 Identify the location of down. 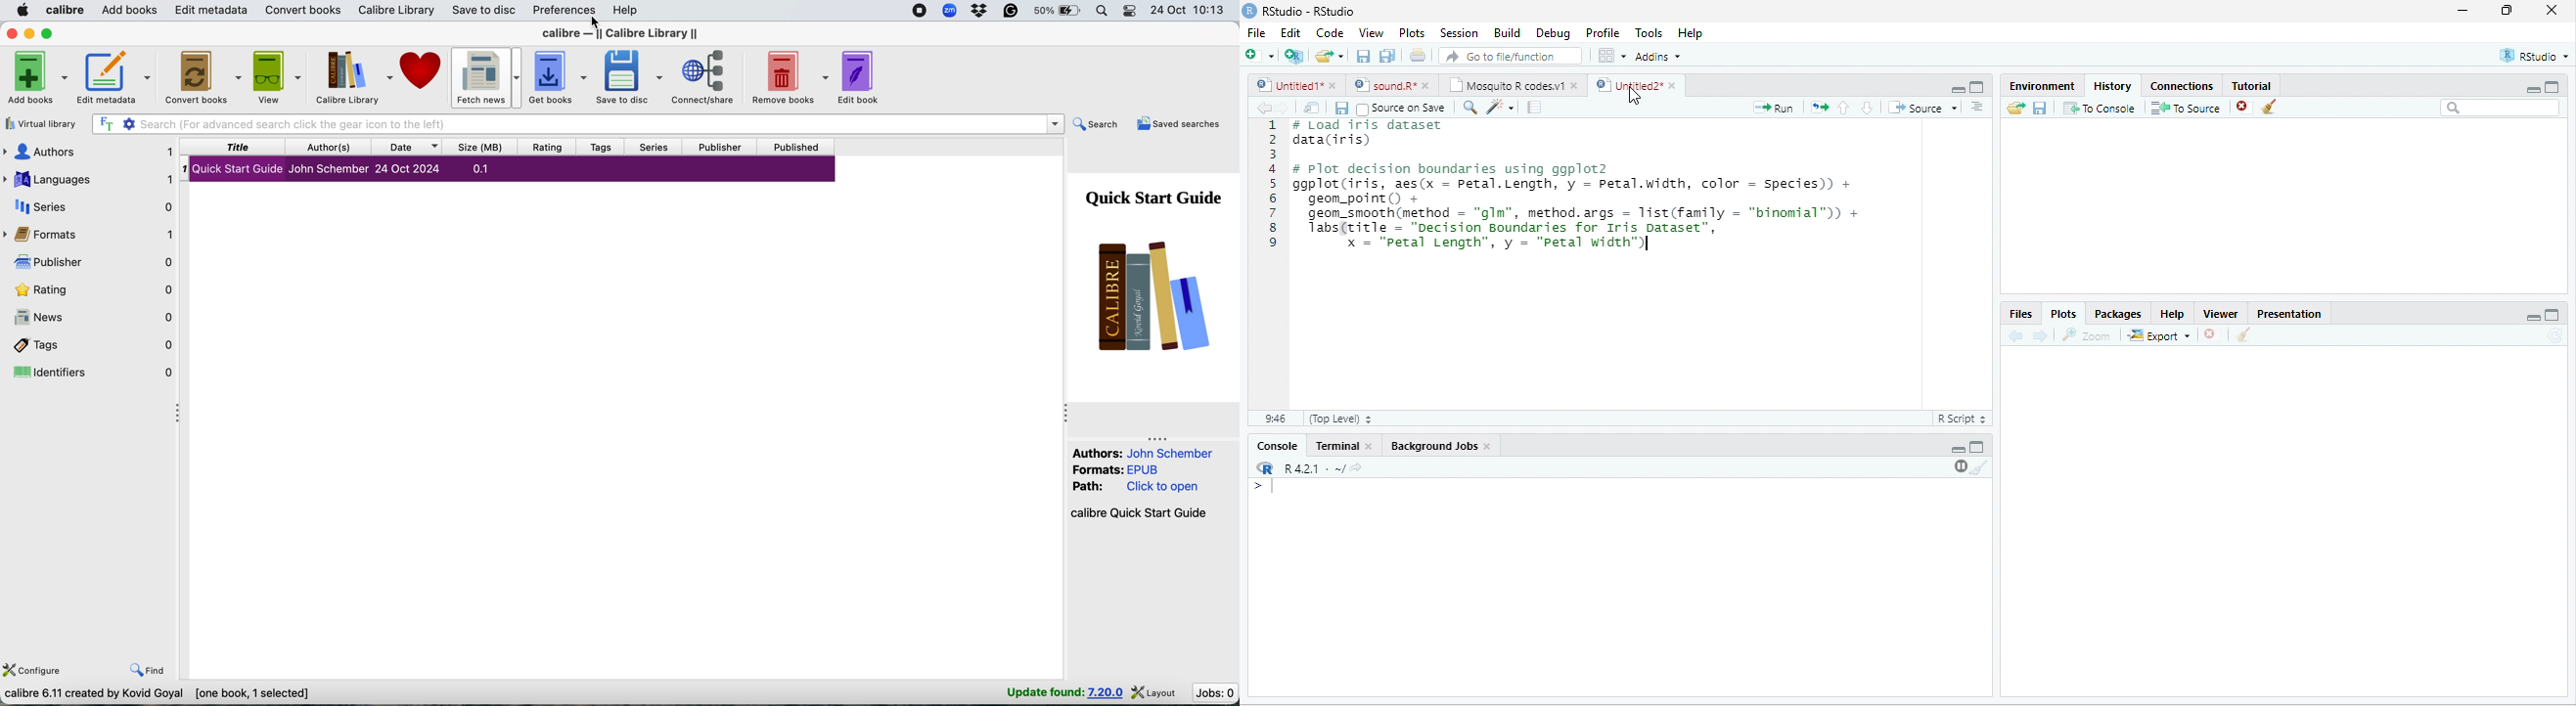
(1867, 108).